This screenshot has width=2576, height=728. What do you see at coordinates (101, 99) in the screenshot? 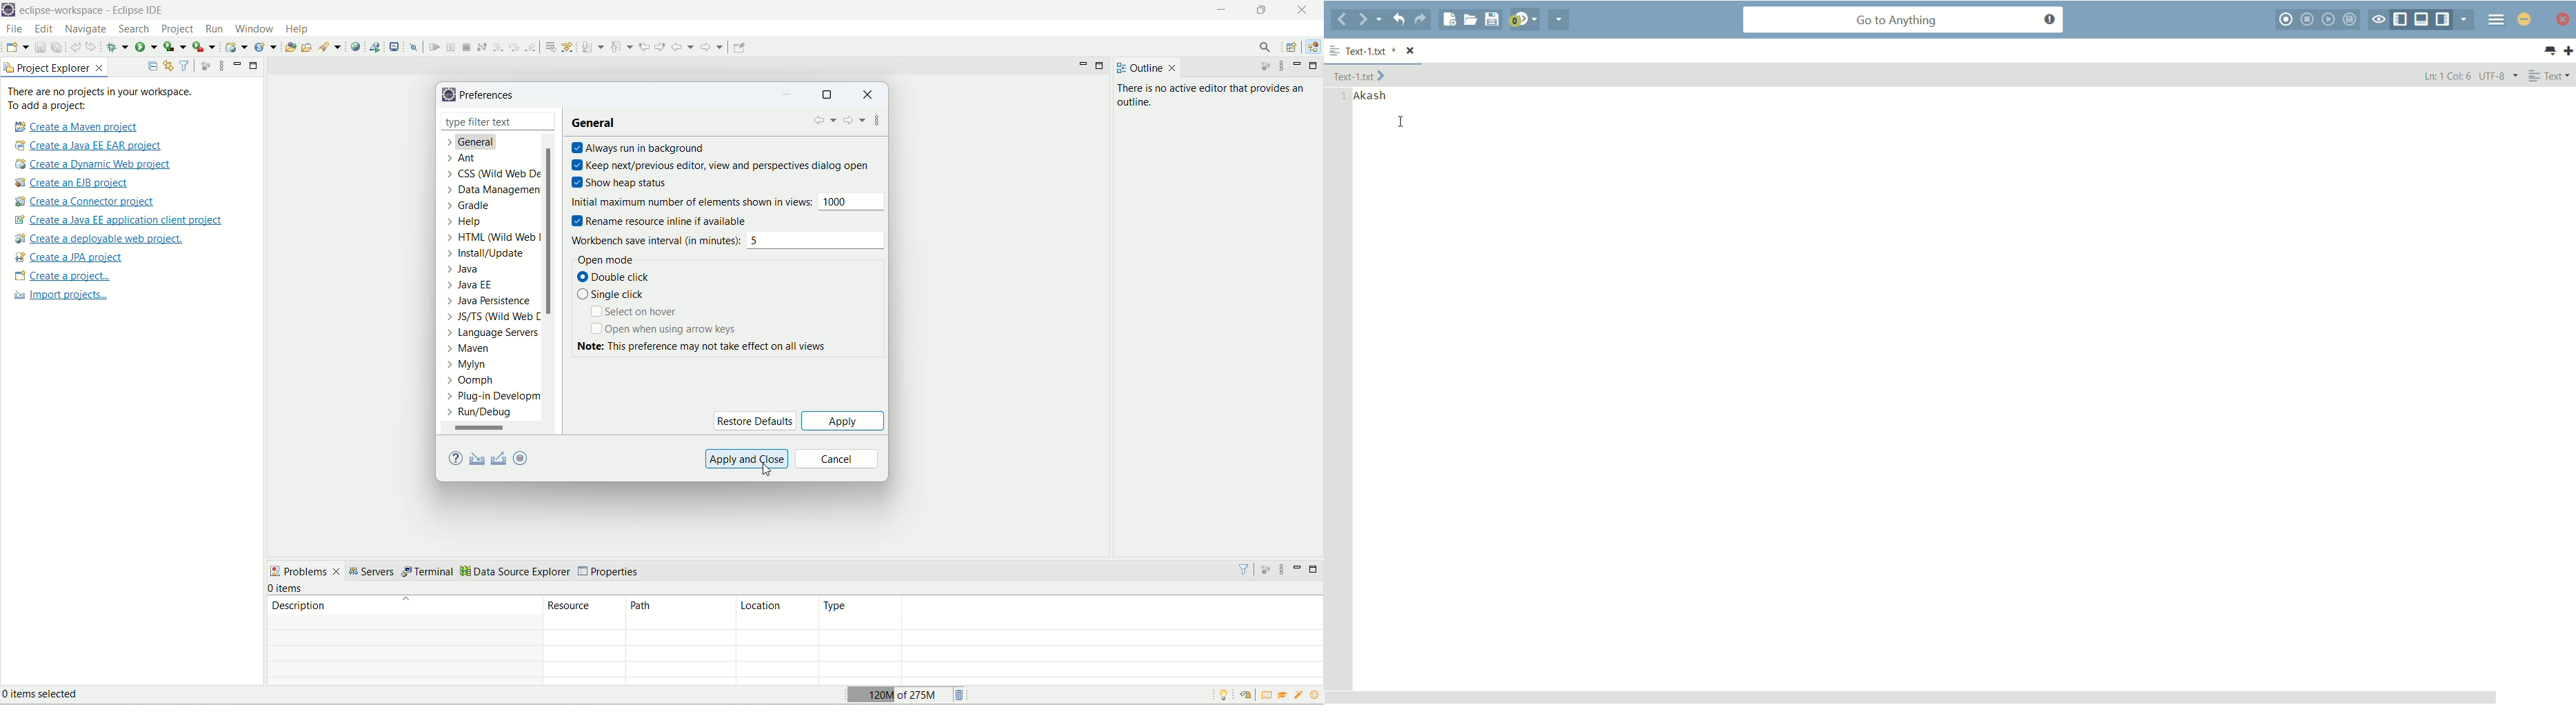
I see `There are no projects in your workspace. To add a project:` at bounding box center [101, 99].